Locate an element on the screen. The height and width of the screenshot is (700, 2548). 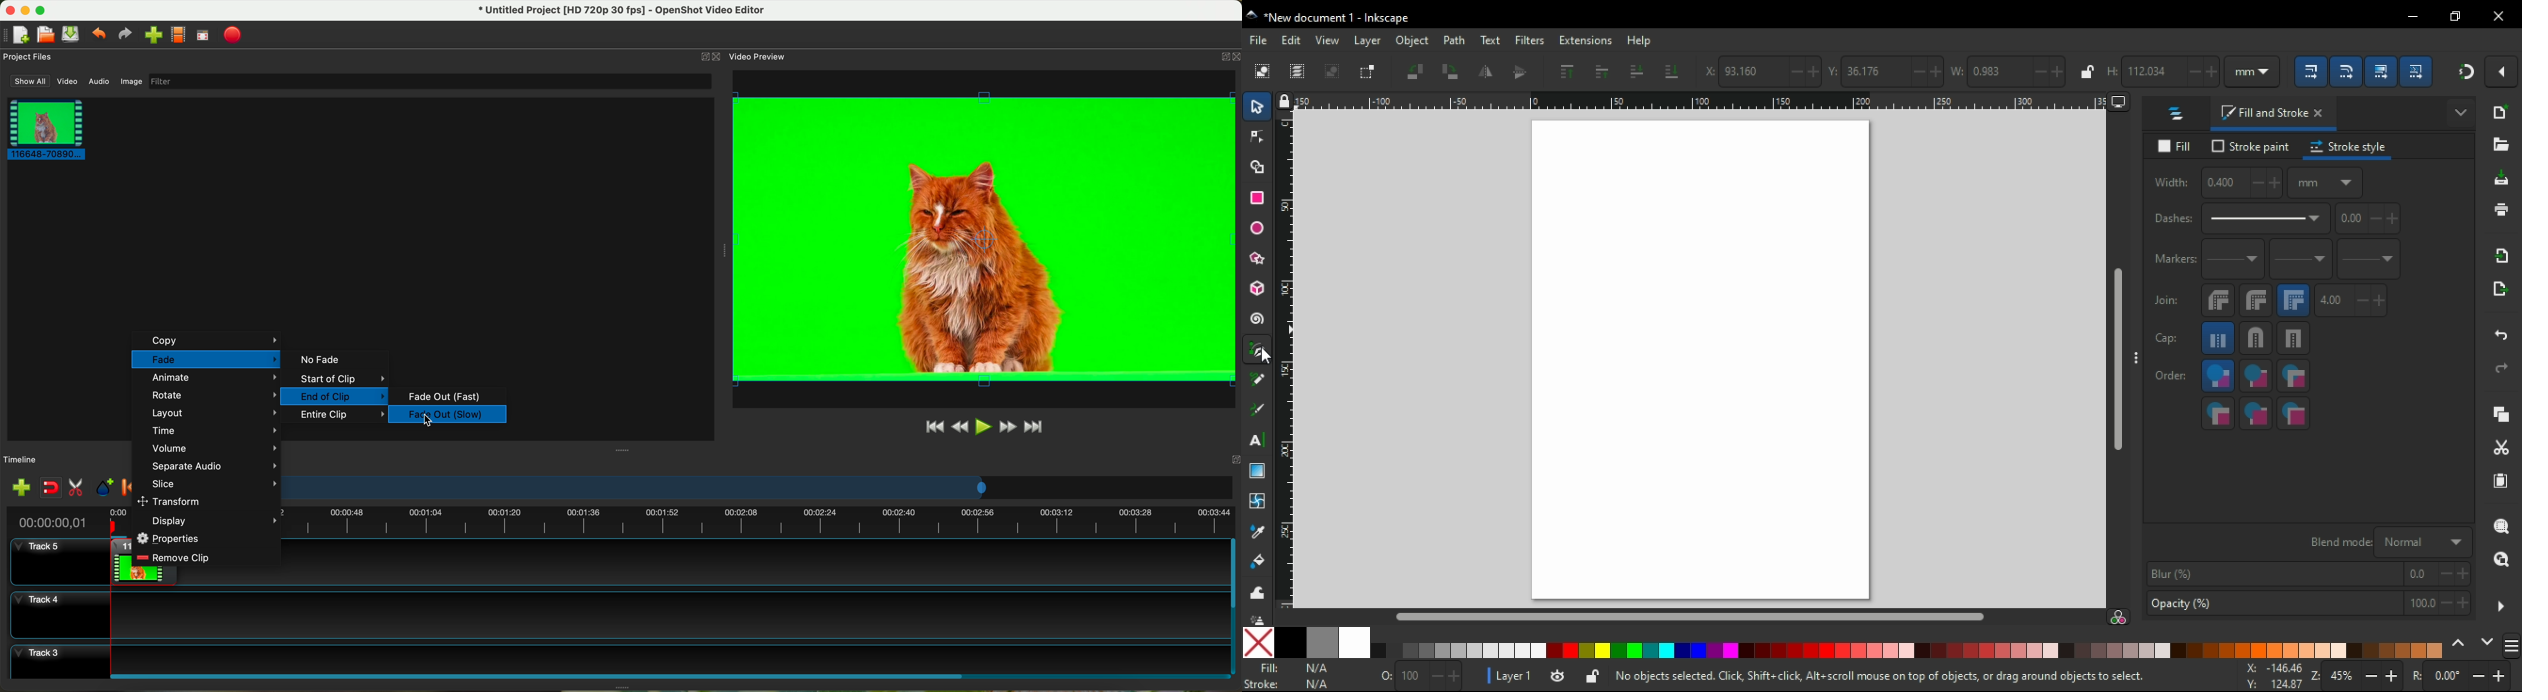
measuring units is located at coordinates (2325, 182).